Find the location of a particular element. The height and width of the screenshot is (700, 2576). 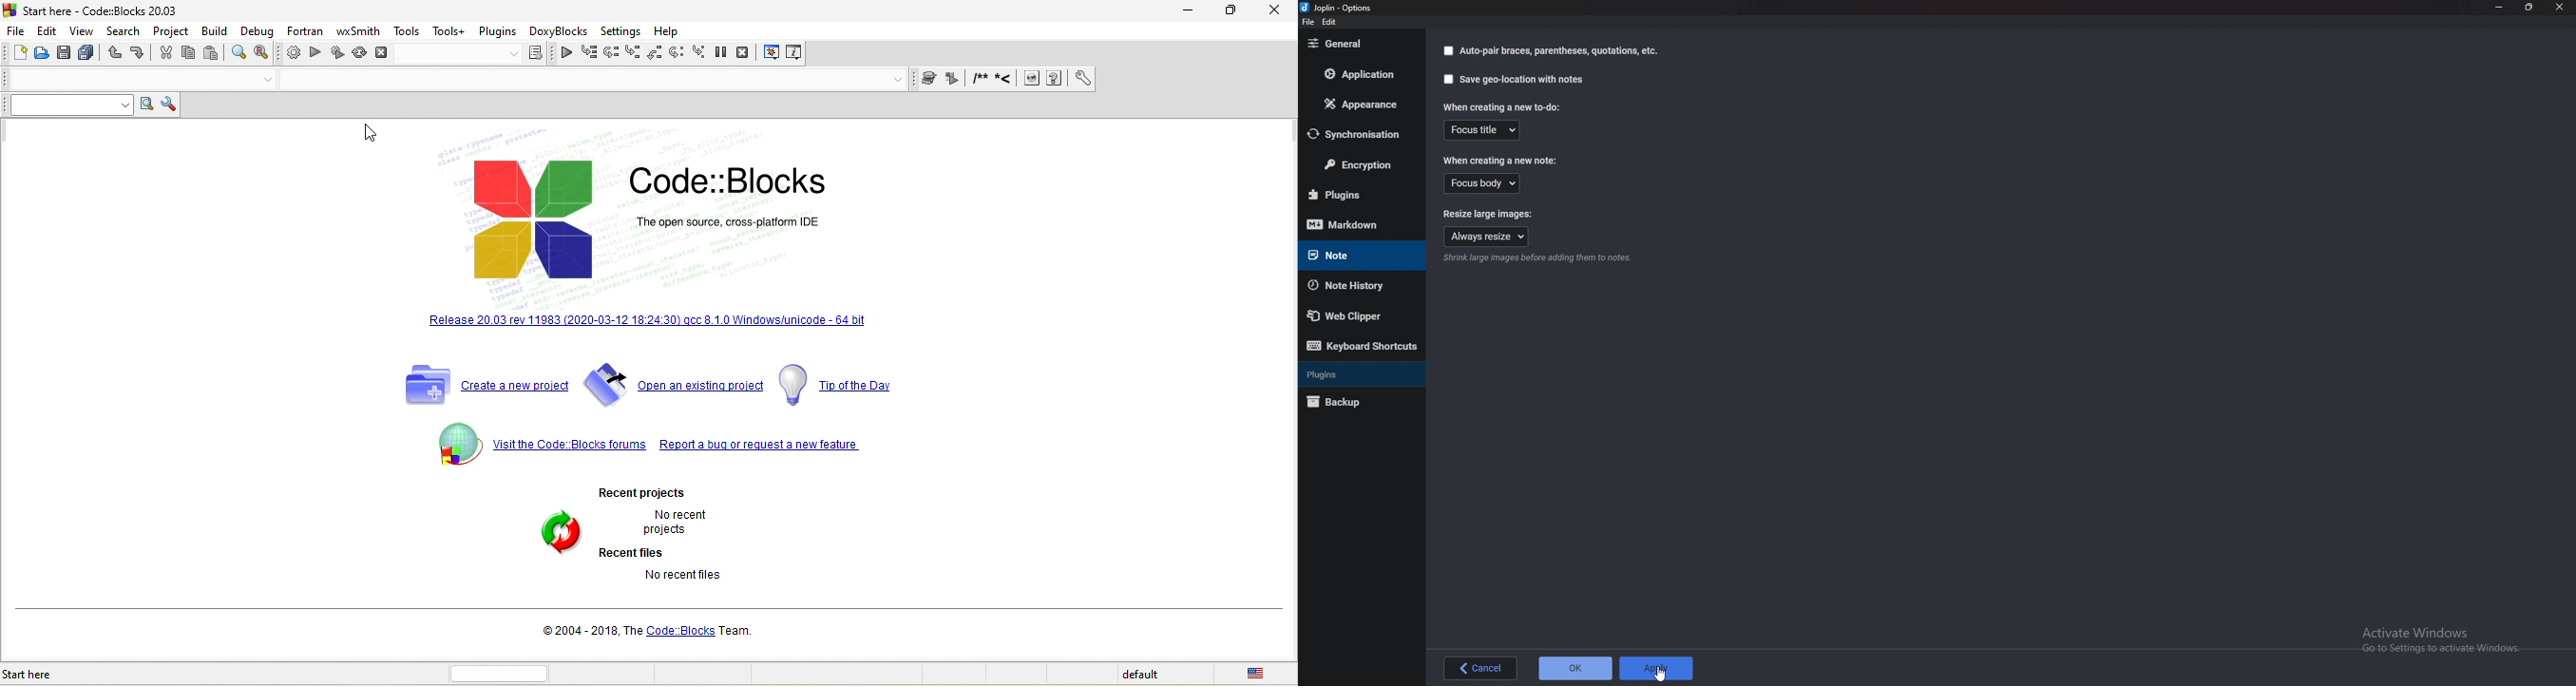

find is located at coordinates (239, 52).